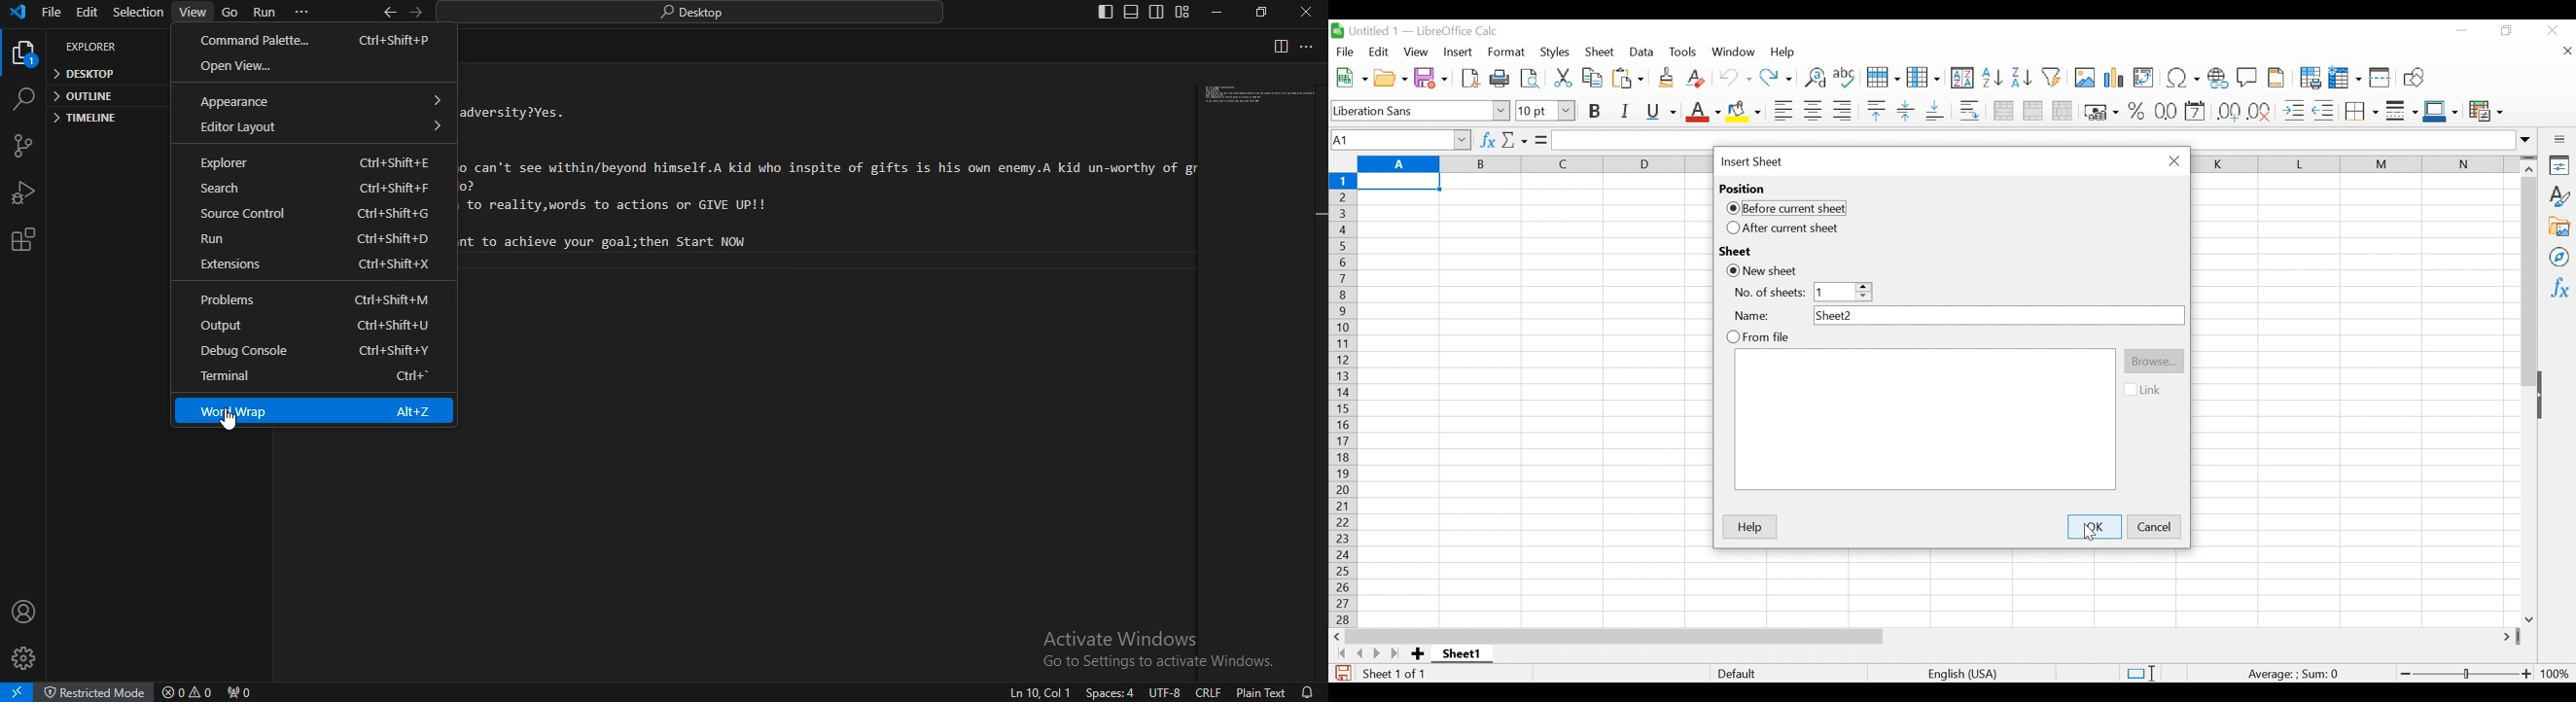  Describe the element at coordinates (2361, 111) in the screenshot. I see `Border` at that location.